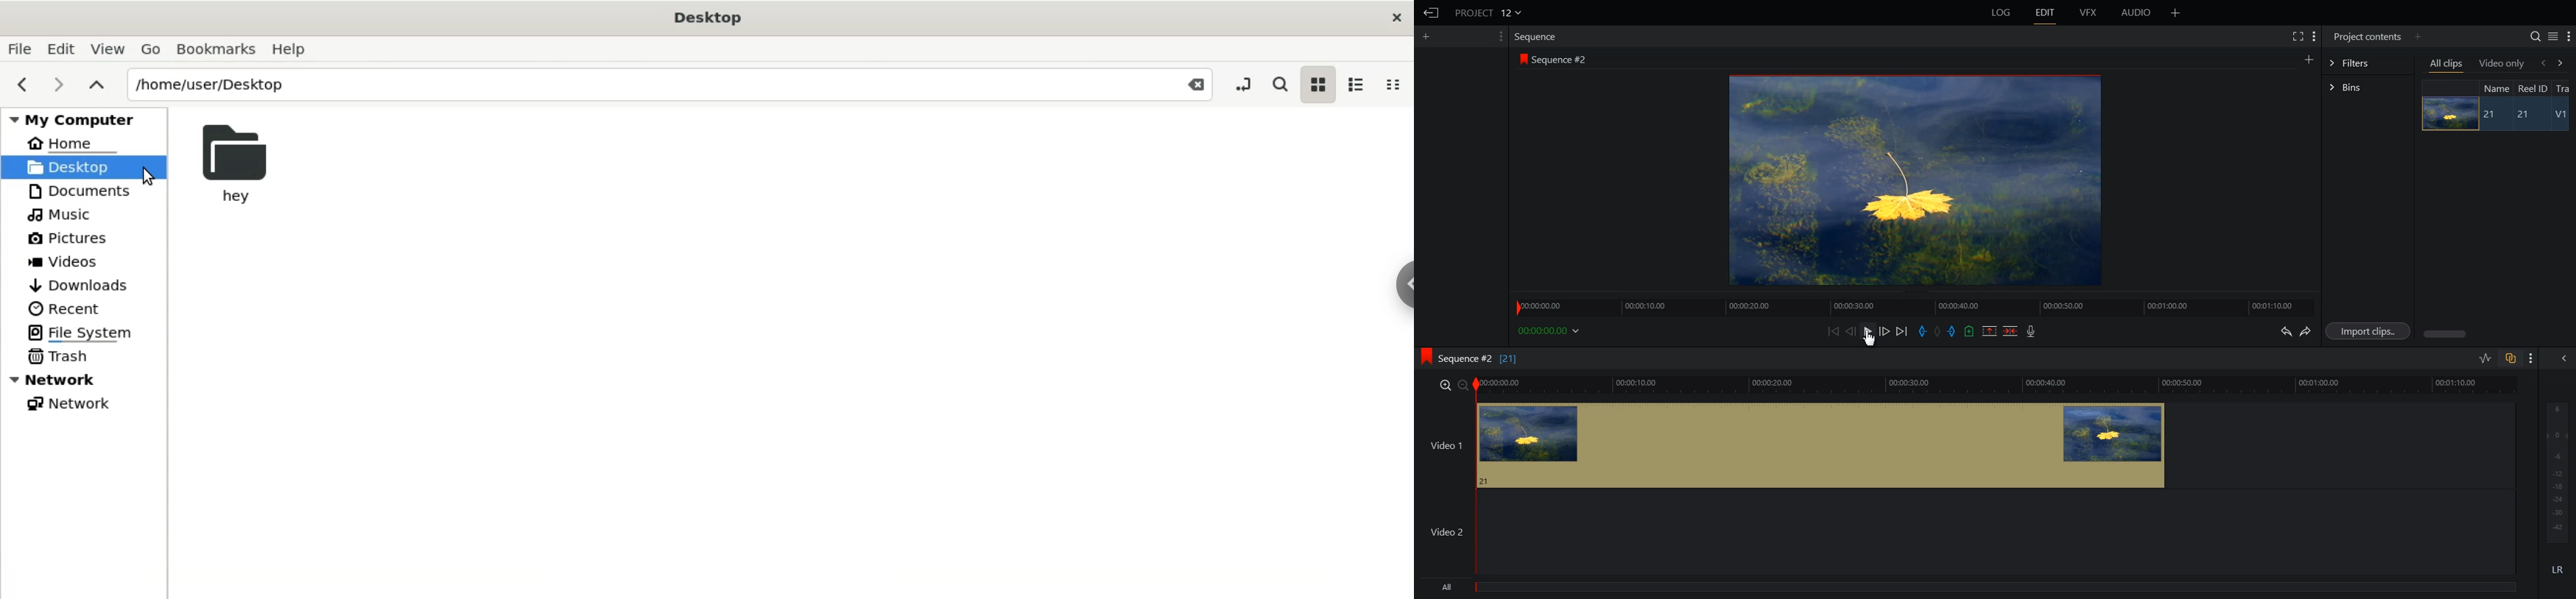  What do you see at coordinates (64, 359) in the screenshot?
I see `Trash` at bounding box center [64, 359].